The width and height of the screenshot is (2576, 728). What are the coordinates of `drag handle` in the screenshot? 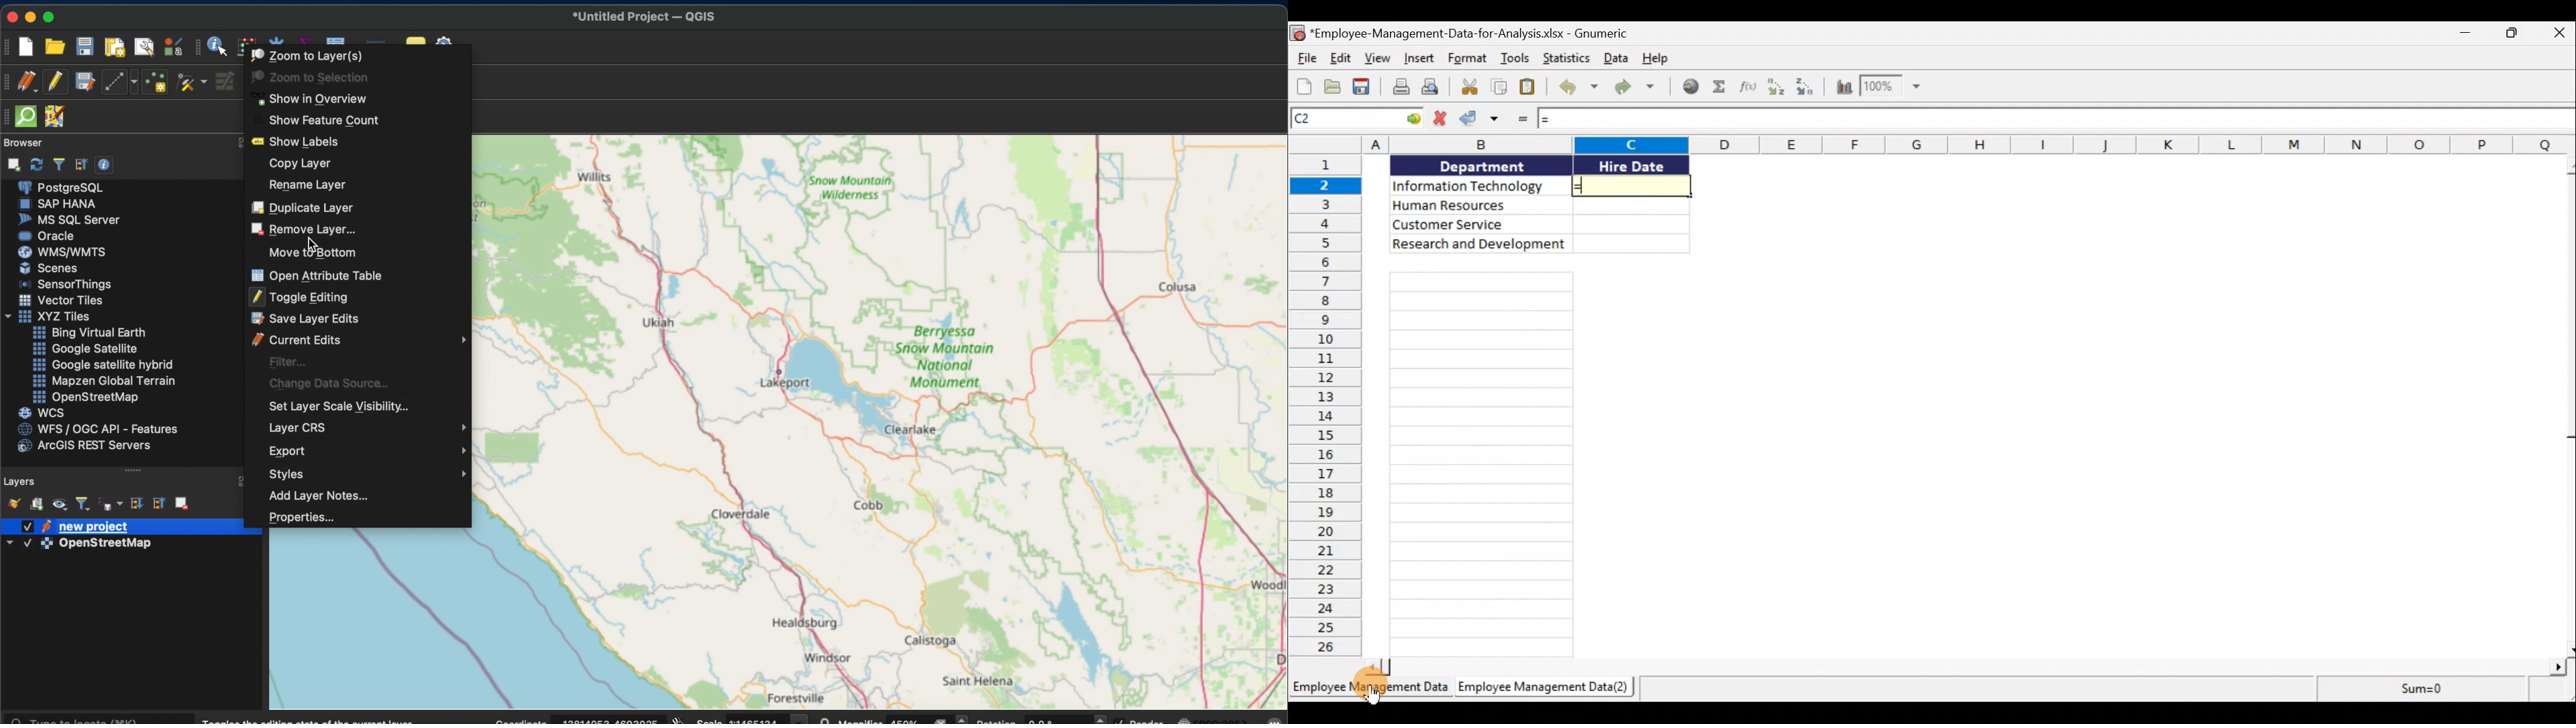 It's located at (136, 471).